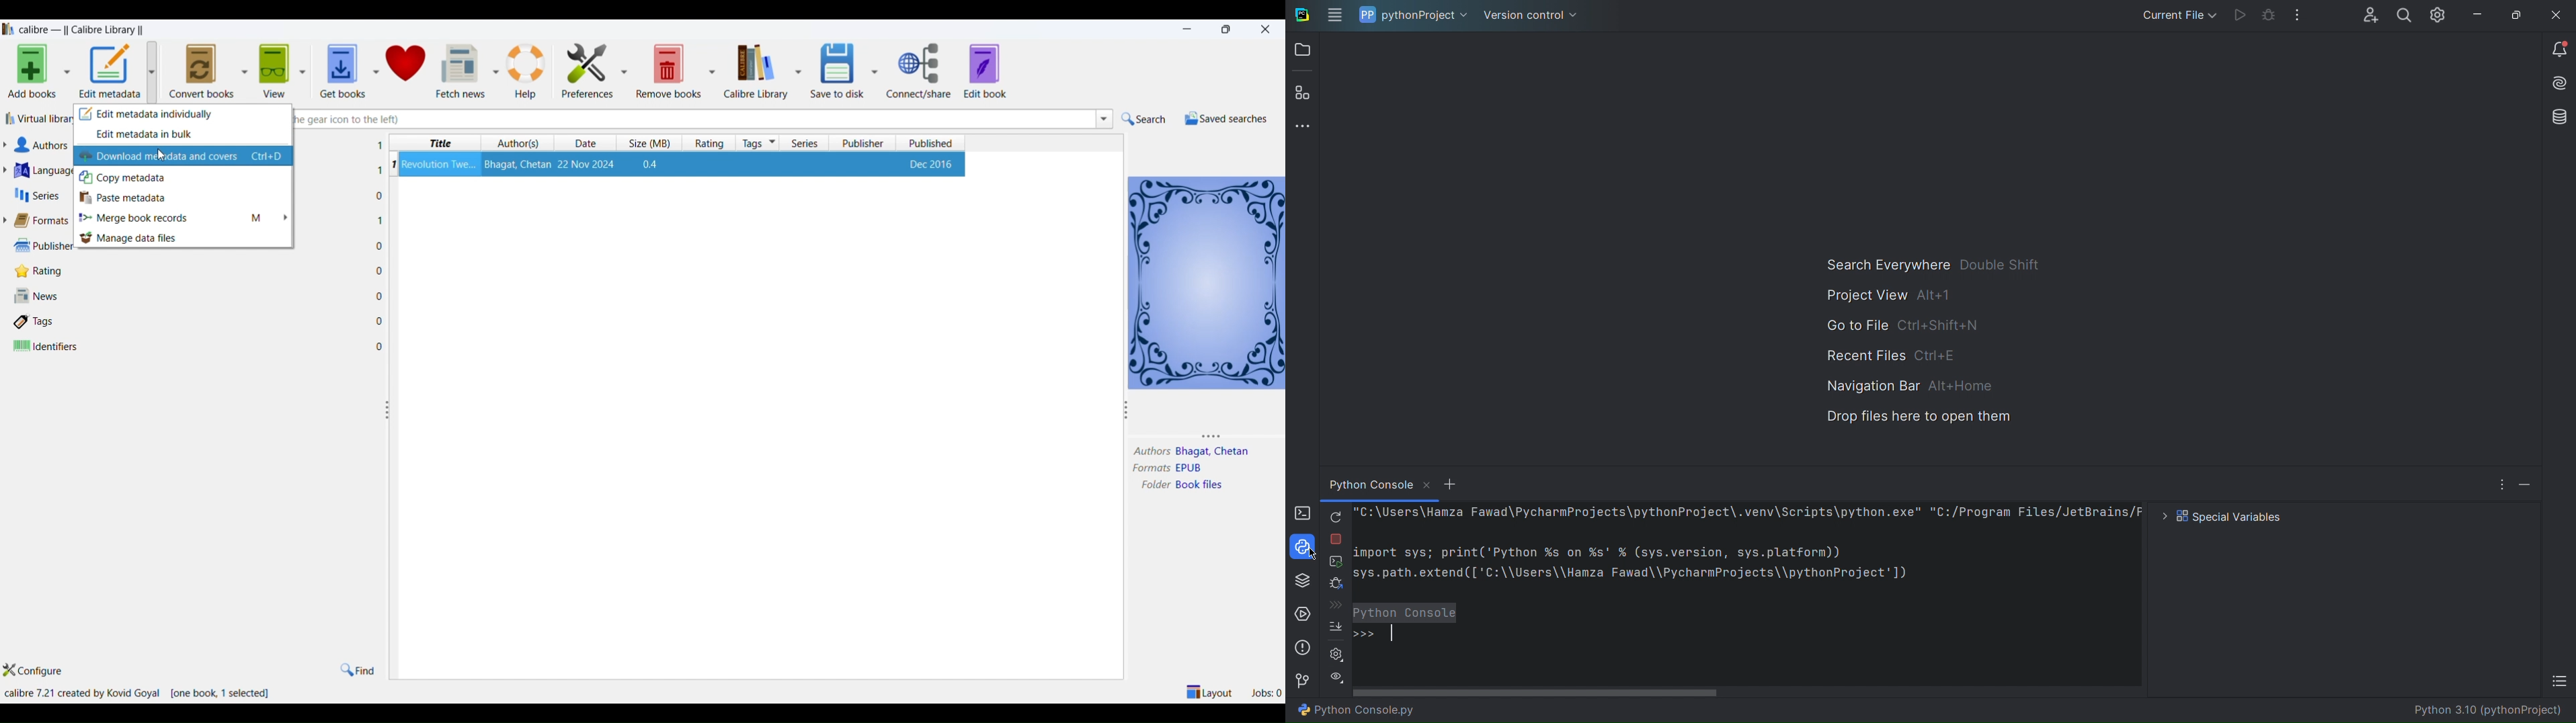 The image size is (2576, 728). Describe the element at coordinates (1215, 453) in the screenshot. I see `author name` at that location.